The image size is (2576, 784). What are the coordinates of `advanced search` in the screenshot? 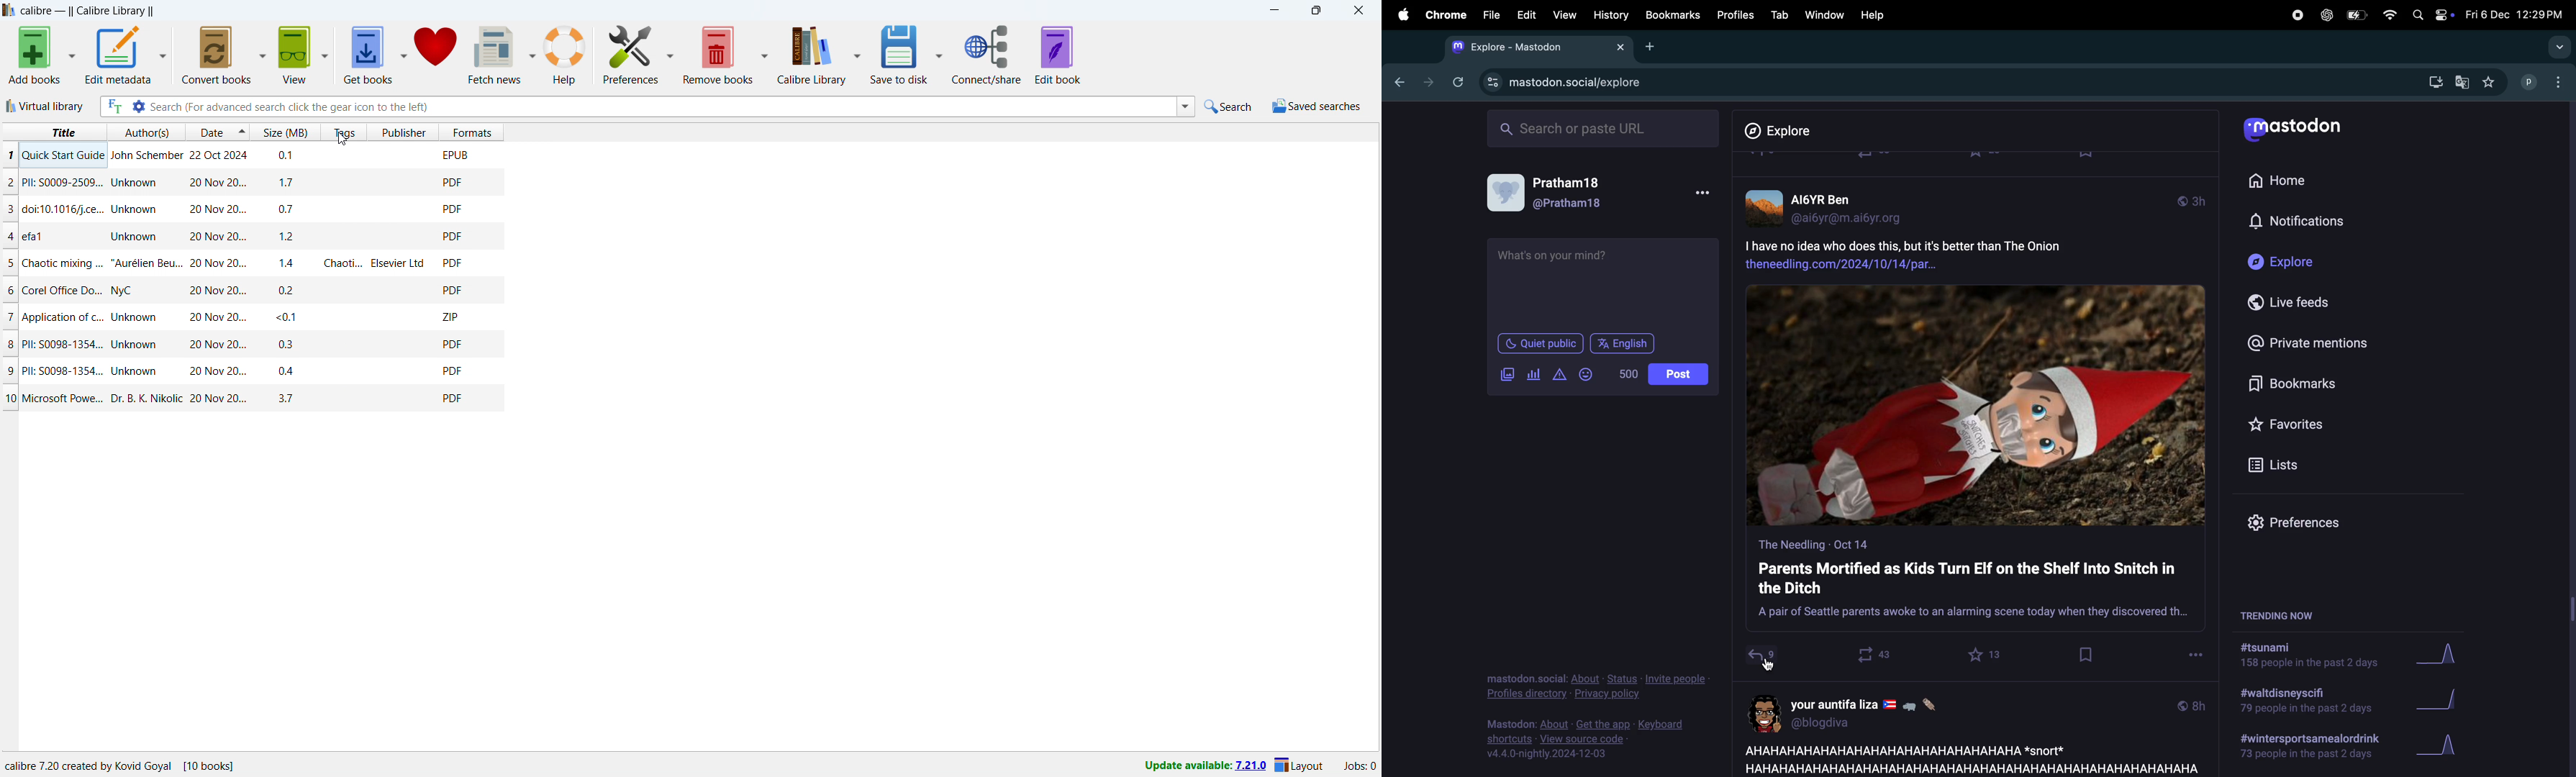 It's located at (139, 106).